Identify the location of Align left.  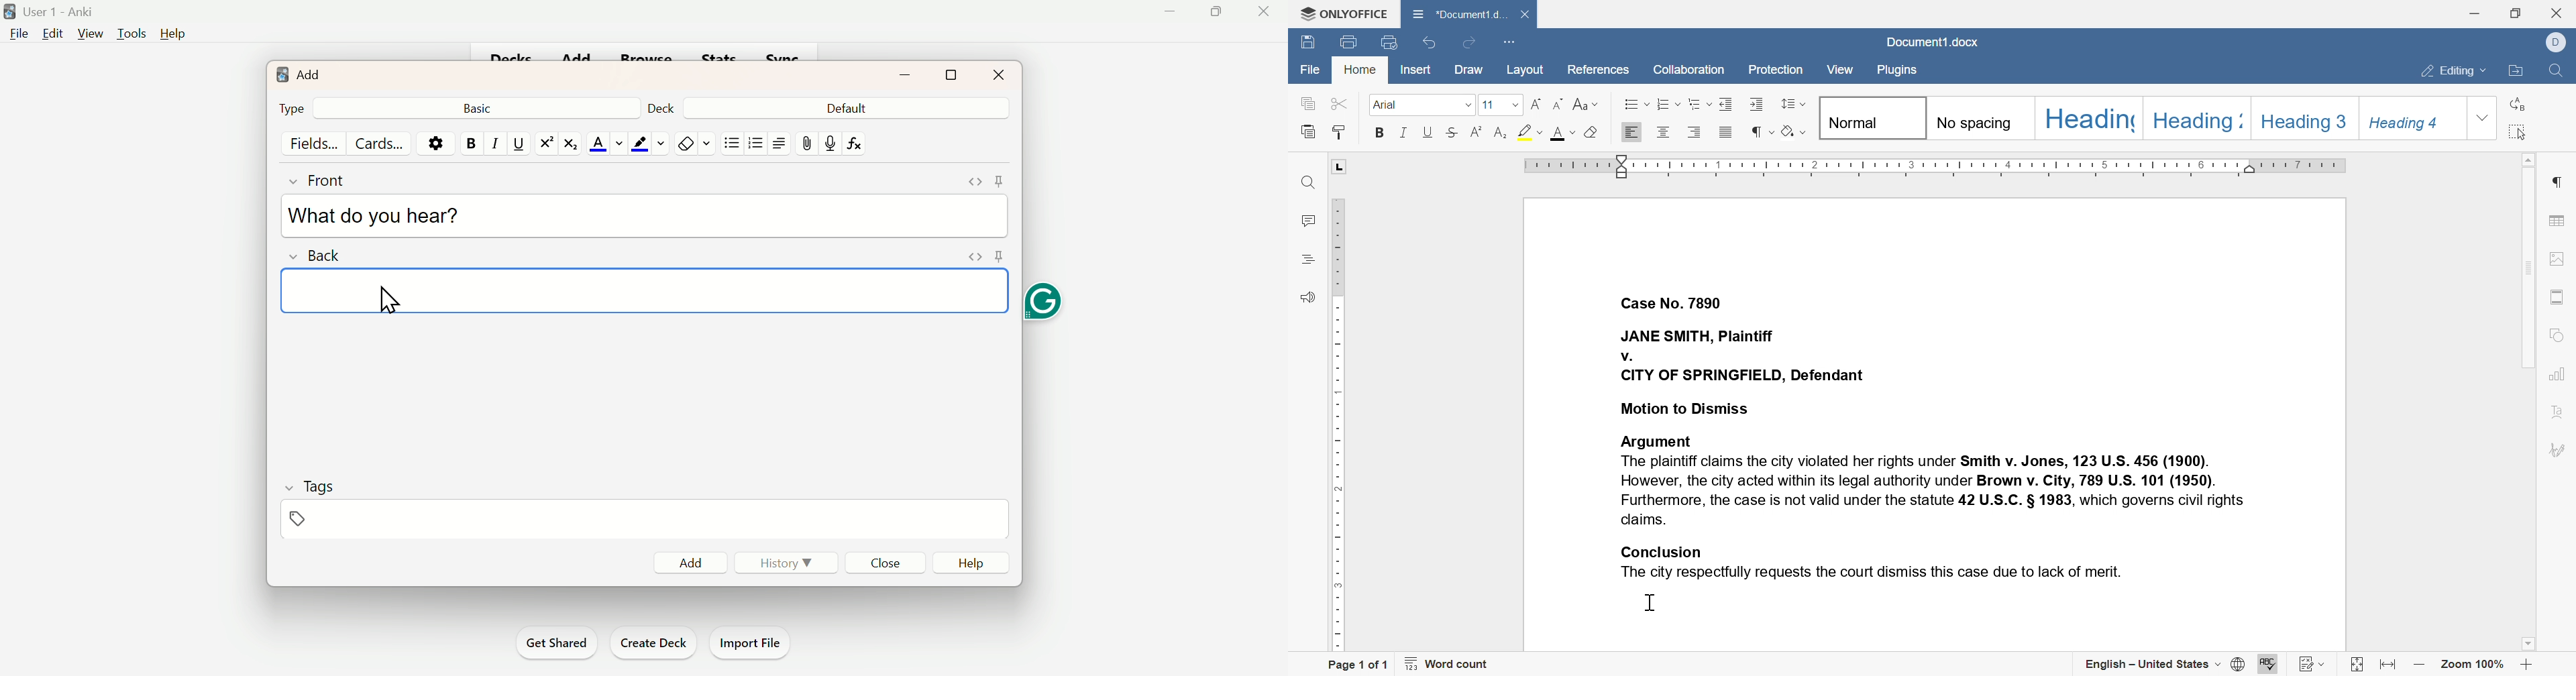
(1695, 131).